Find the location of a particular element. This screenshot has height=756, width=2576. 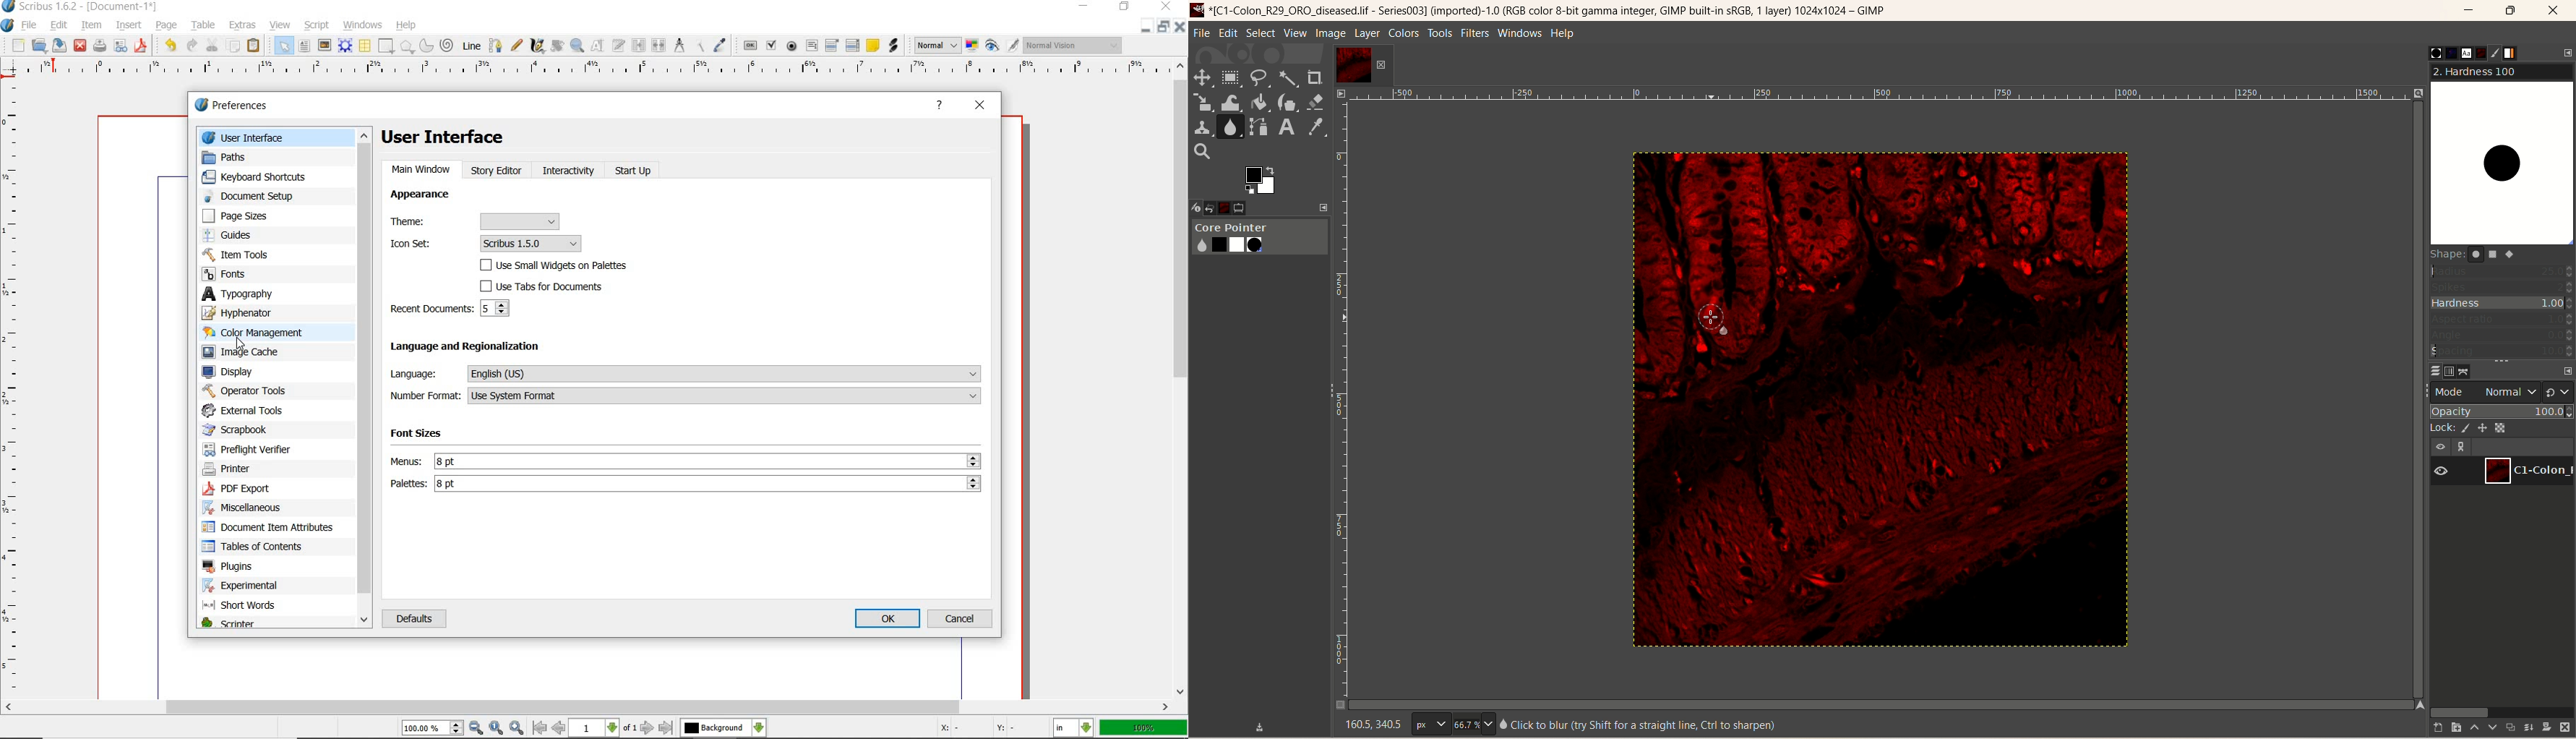

fuzzy select is located at coordinates (1287, 80).